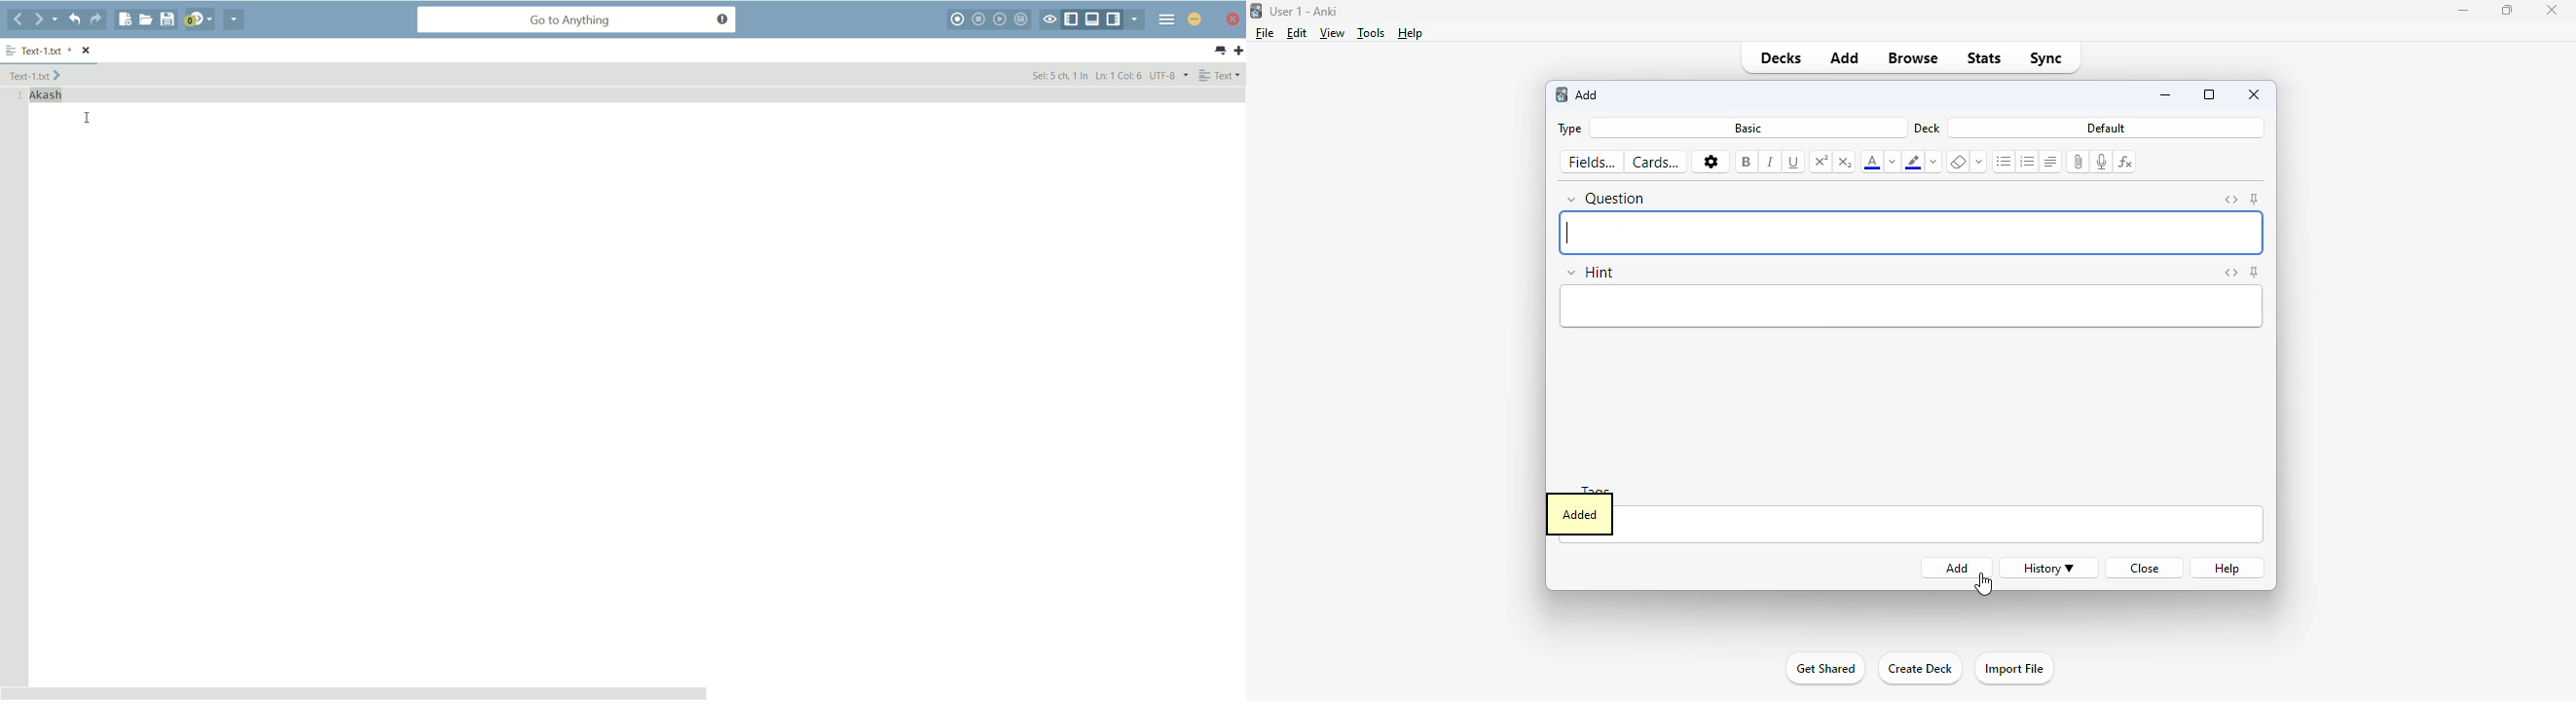 Image resolution: width=2576 pixels, height=728 pixels. What do you see at coordinates (2168, 95) in the screenshot?
I see `minimize` at bounding box center [2168, 95].